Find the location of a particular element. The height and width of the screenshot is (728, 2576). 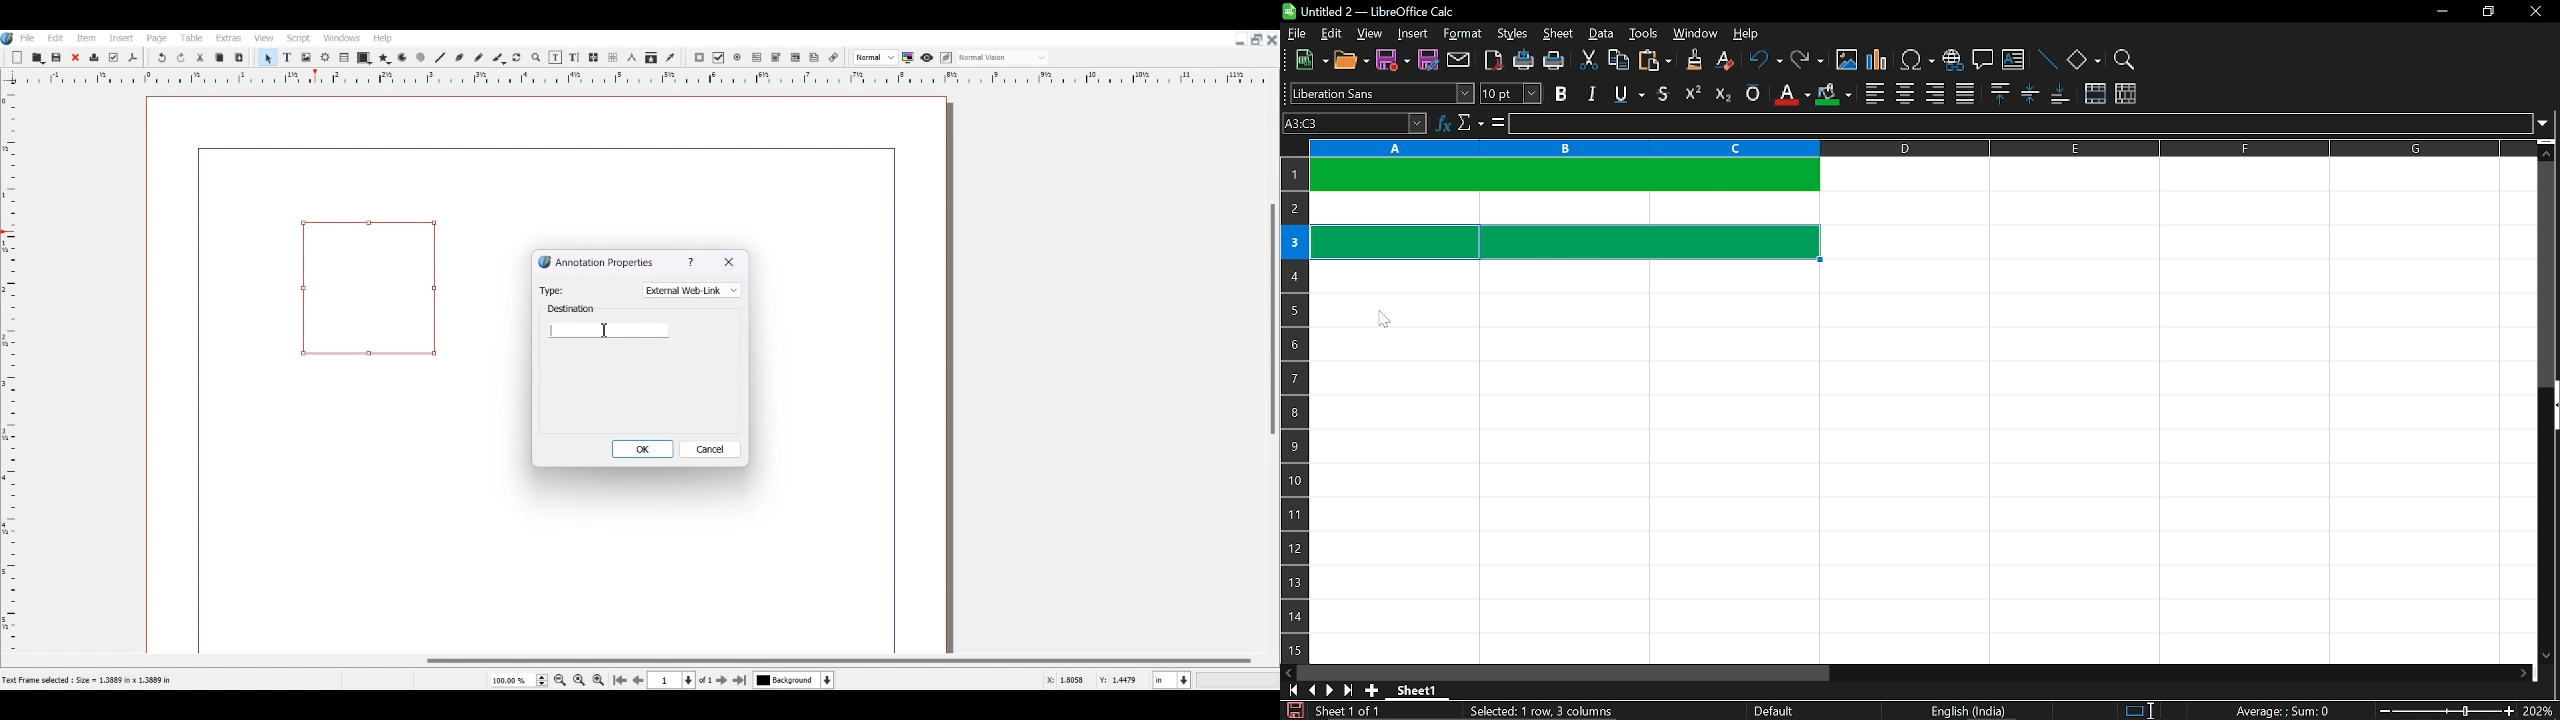

Go to First Page is located at coordinates (620, 680).